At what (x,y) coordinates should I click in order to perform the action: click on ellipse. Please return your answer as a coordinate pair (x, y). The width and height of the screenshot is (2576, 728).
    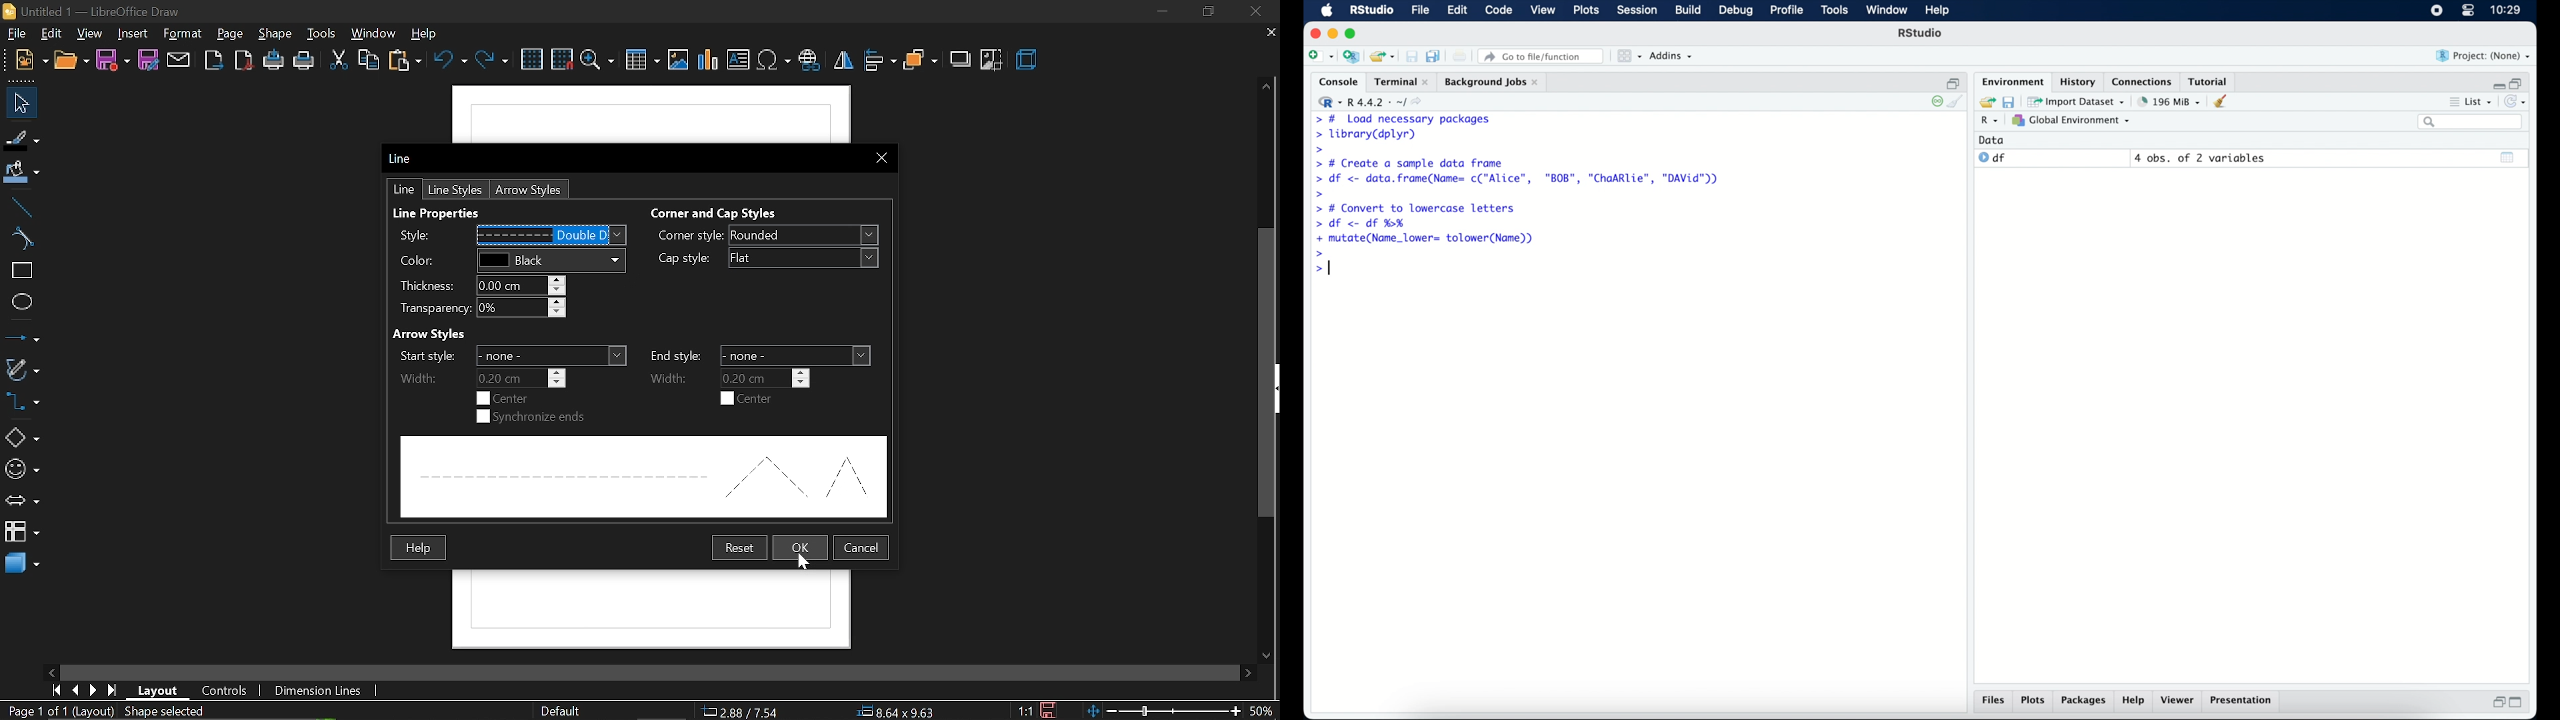
    Looking at the image, I should click on (21, 301).